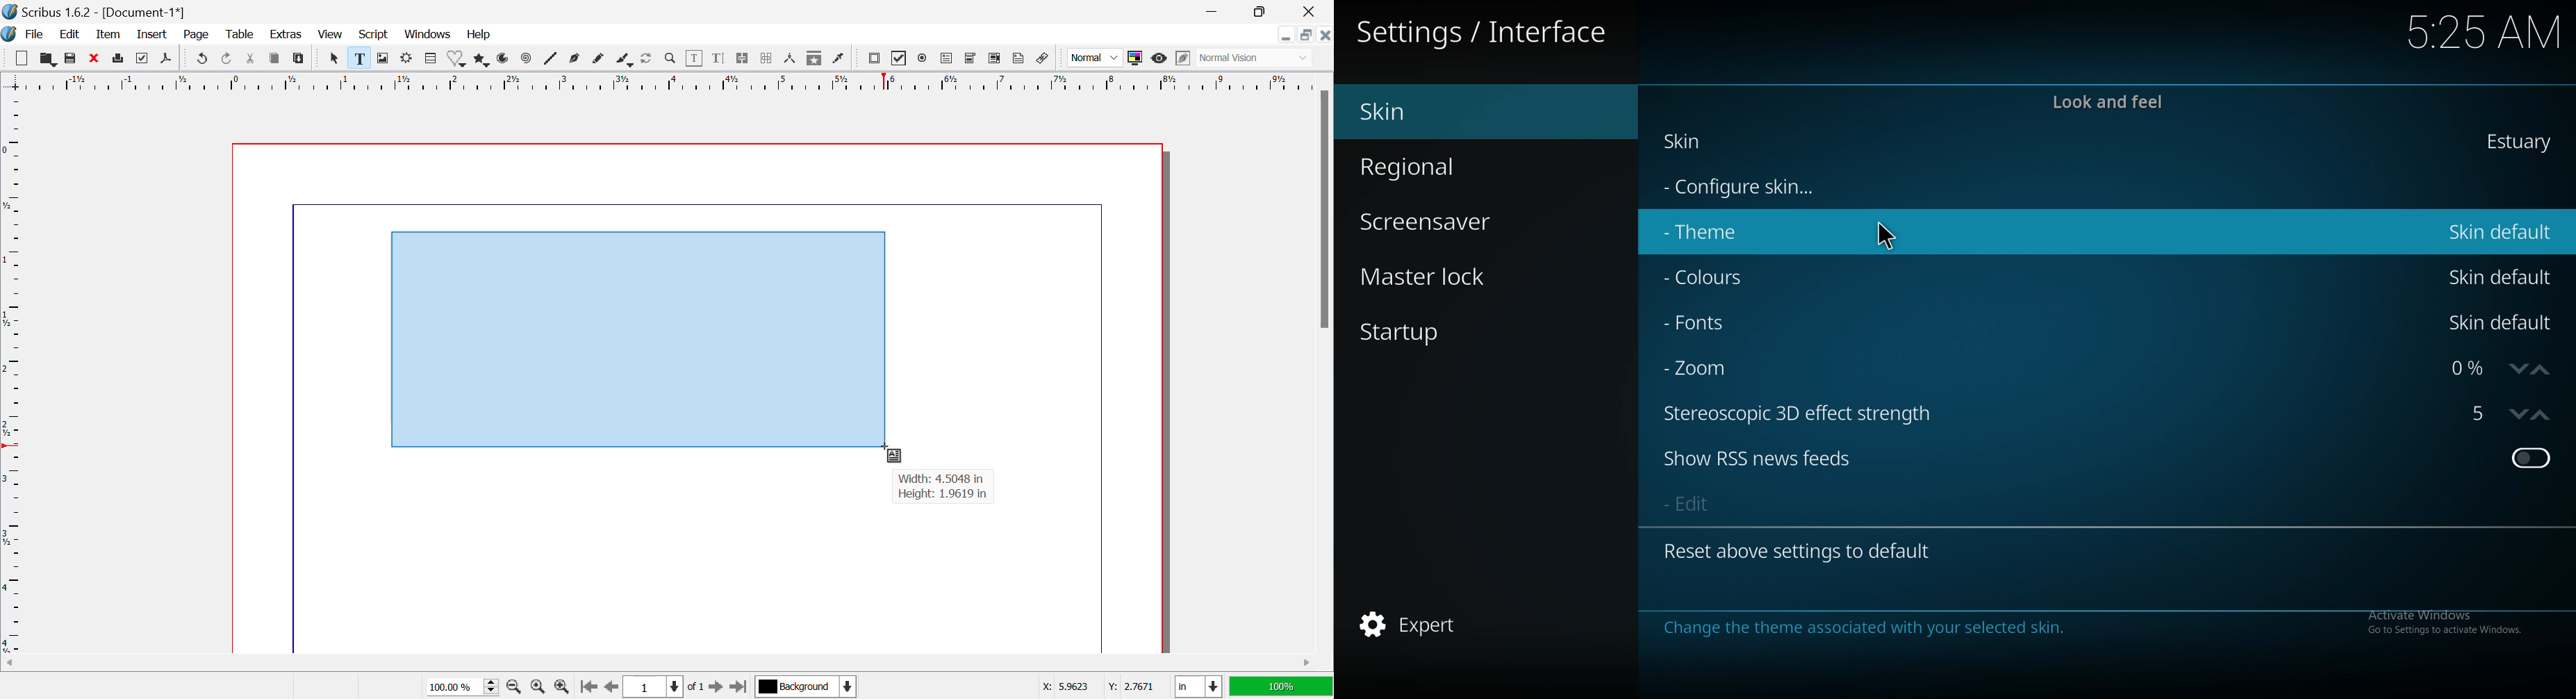  What do you see at coordinates (505, 60) in the screenshot?
I see `Arcs` at bounding box center [505, 60].